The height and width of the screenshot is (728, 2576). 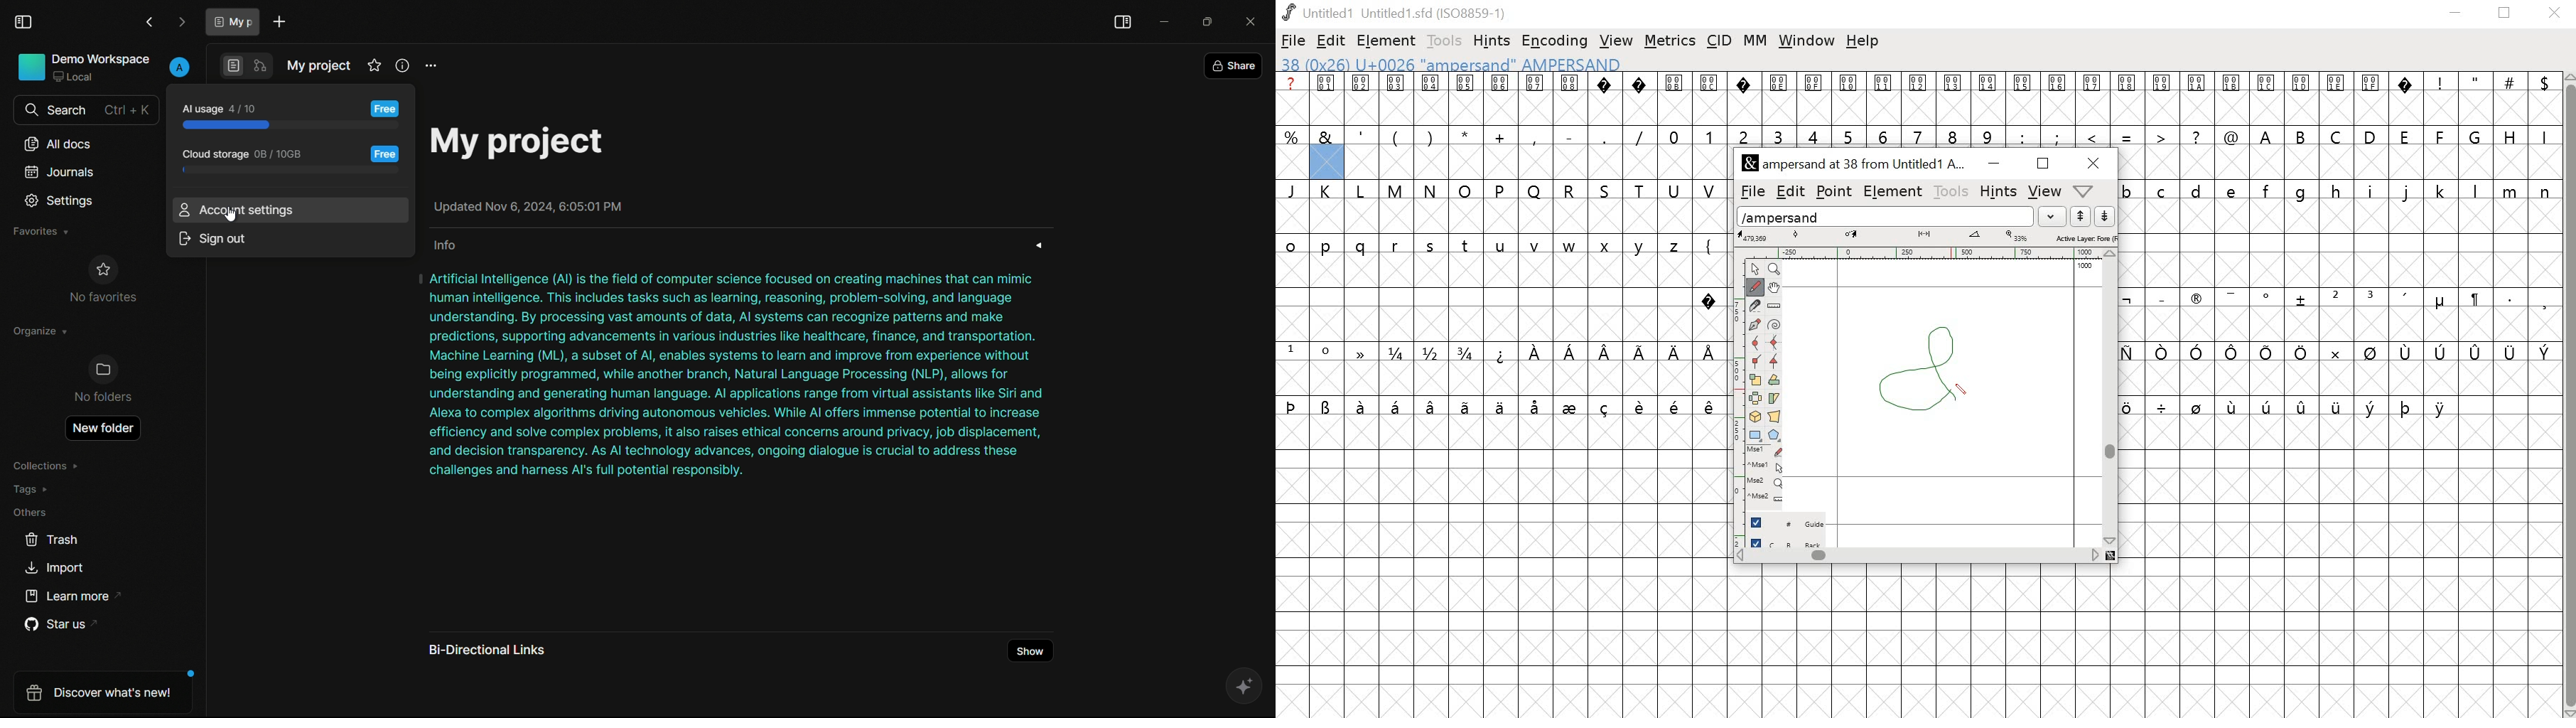 I want to click on Cursor, so click(x=235, y=218).